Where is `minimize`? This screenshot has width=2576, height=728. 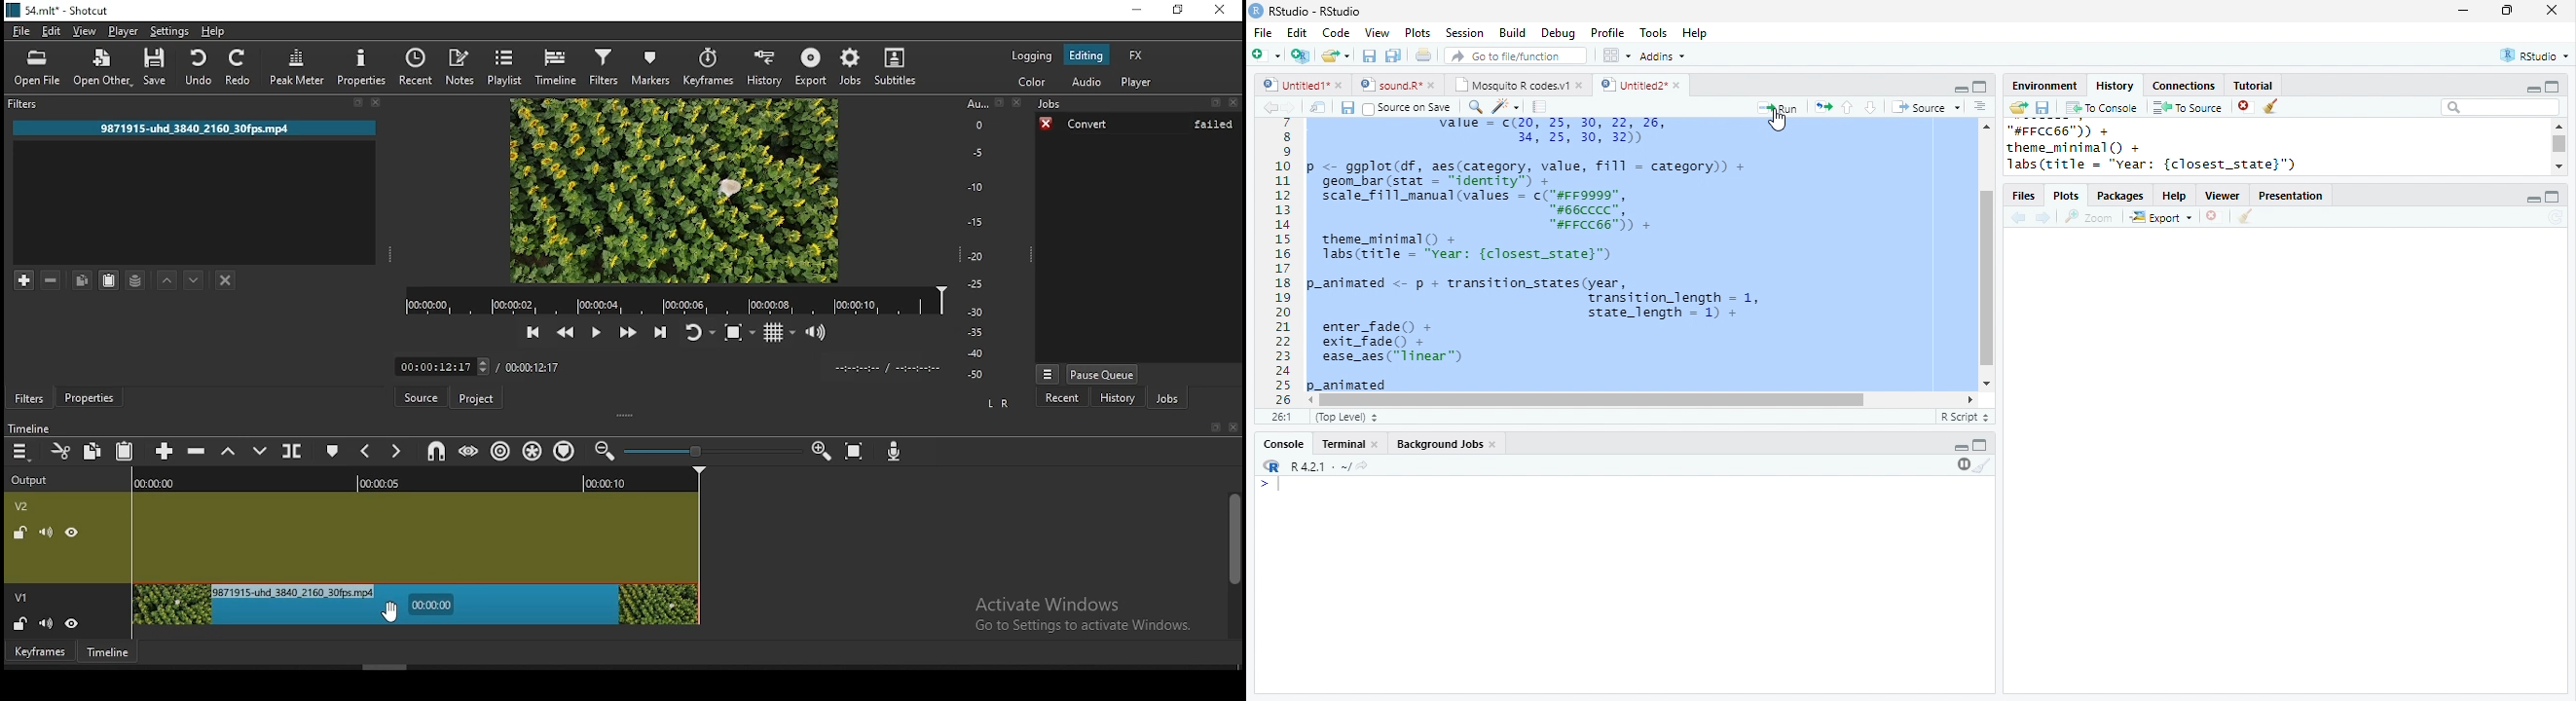
minimize is located at coordinates (2532, 89).